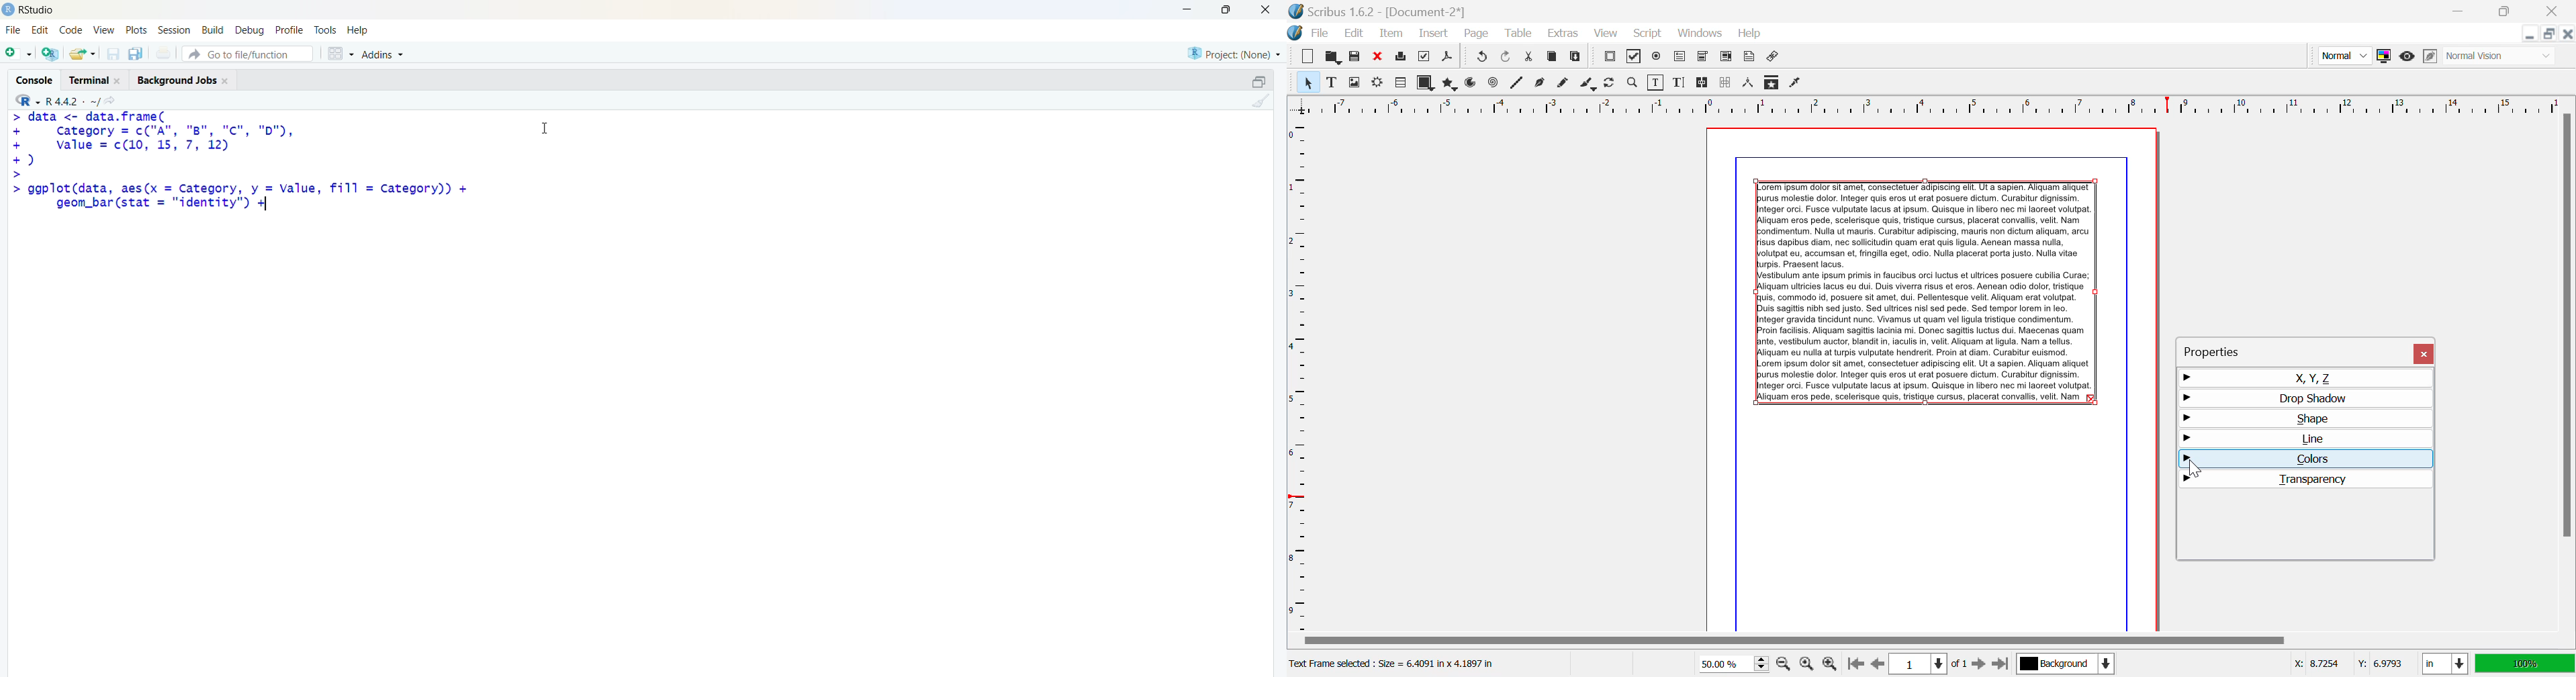 Image resolution: width=2576 pixels, height=700 pixels. Describe the element at coordinates (2550, 34) in the screenshot. I see `Minimize` at that location.